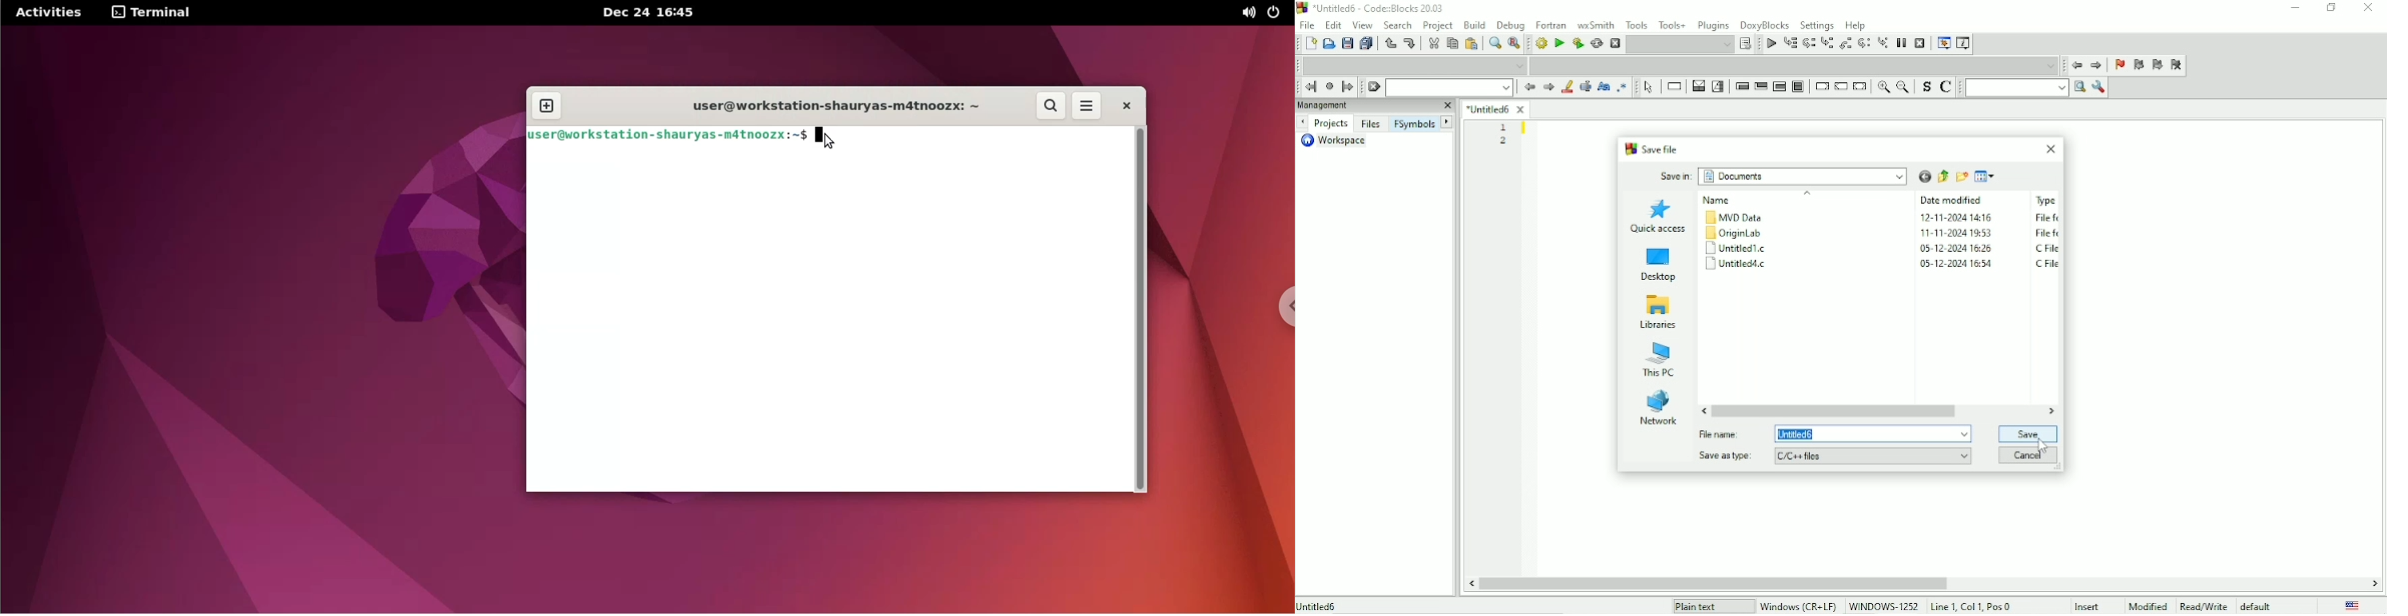  What do you see at coordinates (1347, 43) in the screenshot?
I see `Save` at bounding box center [1347, 43].